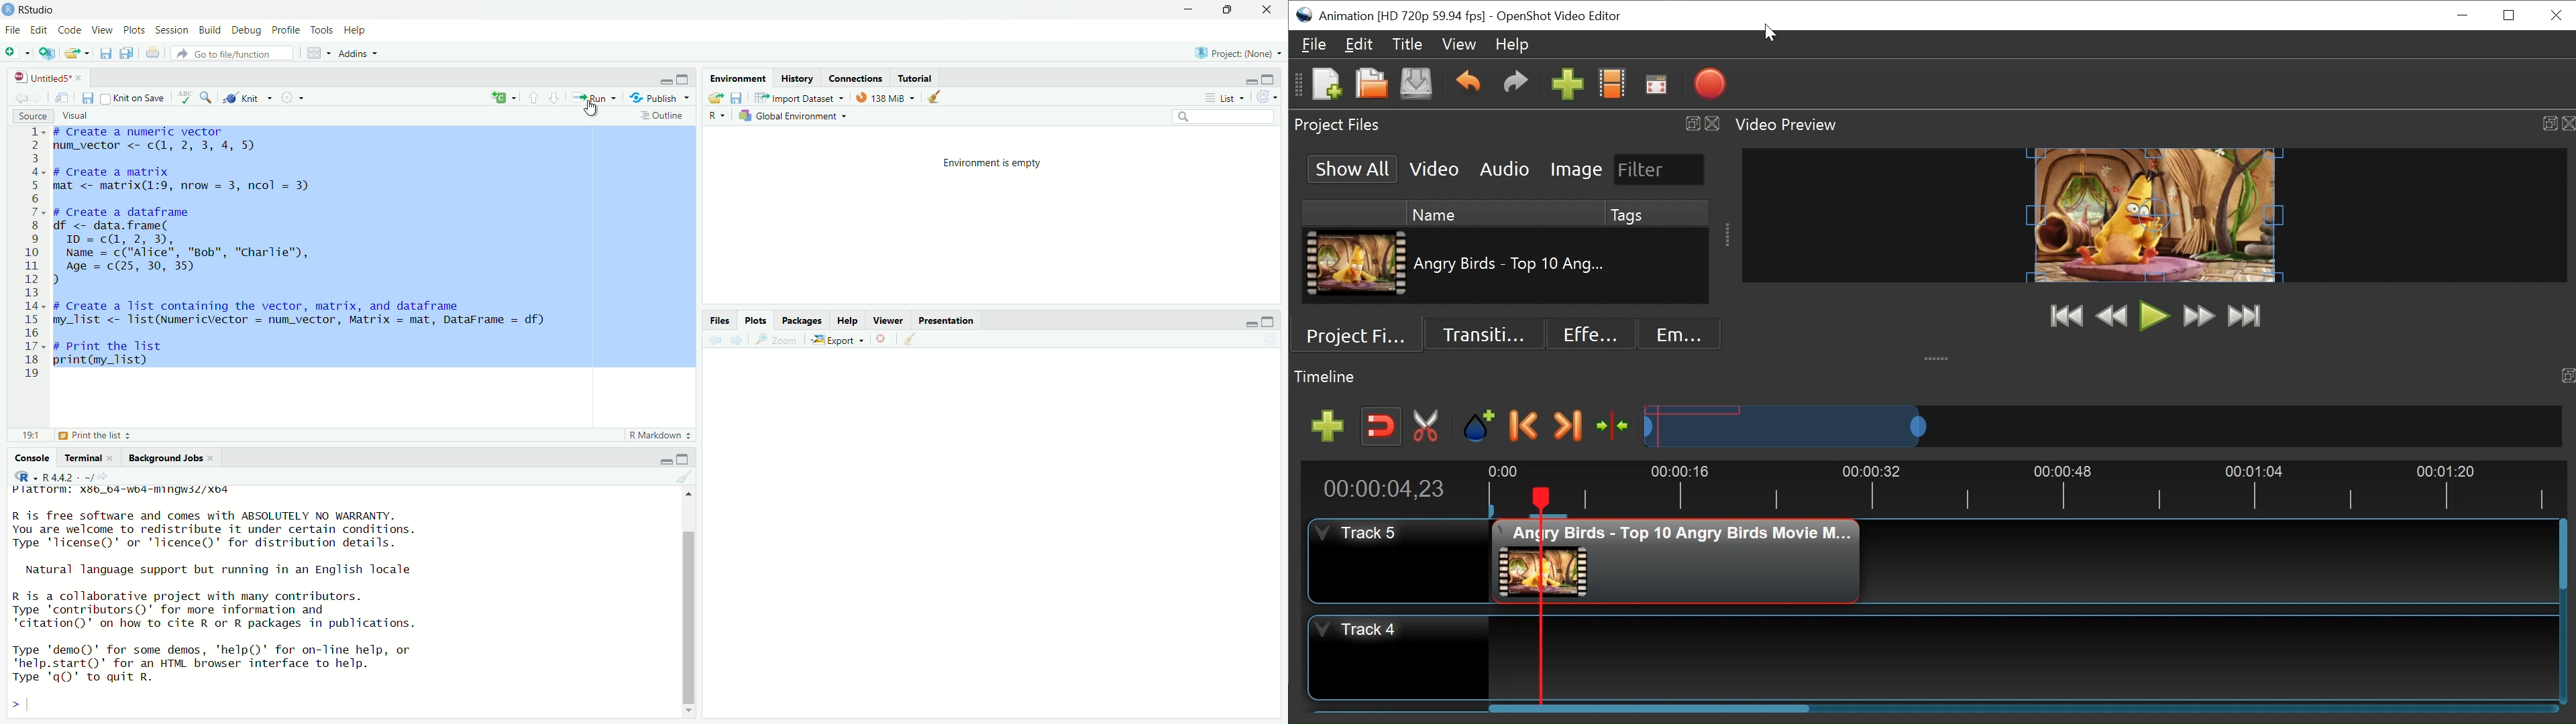  What do you see at coordinates (1613, 82) in the screenshot?
I see `Choose Files` at bounding box center [1613, 82].